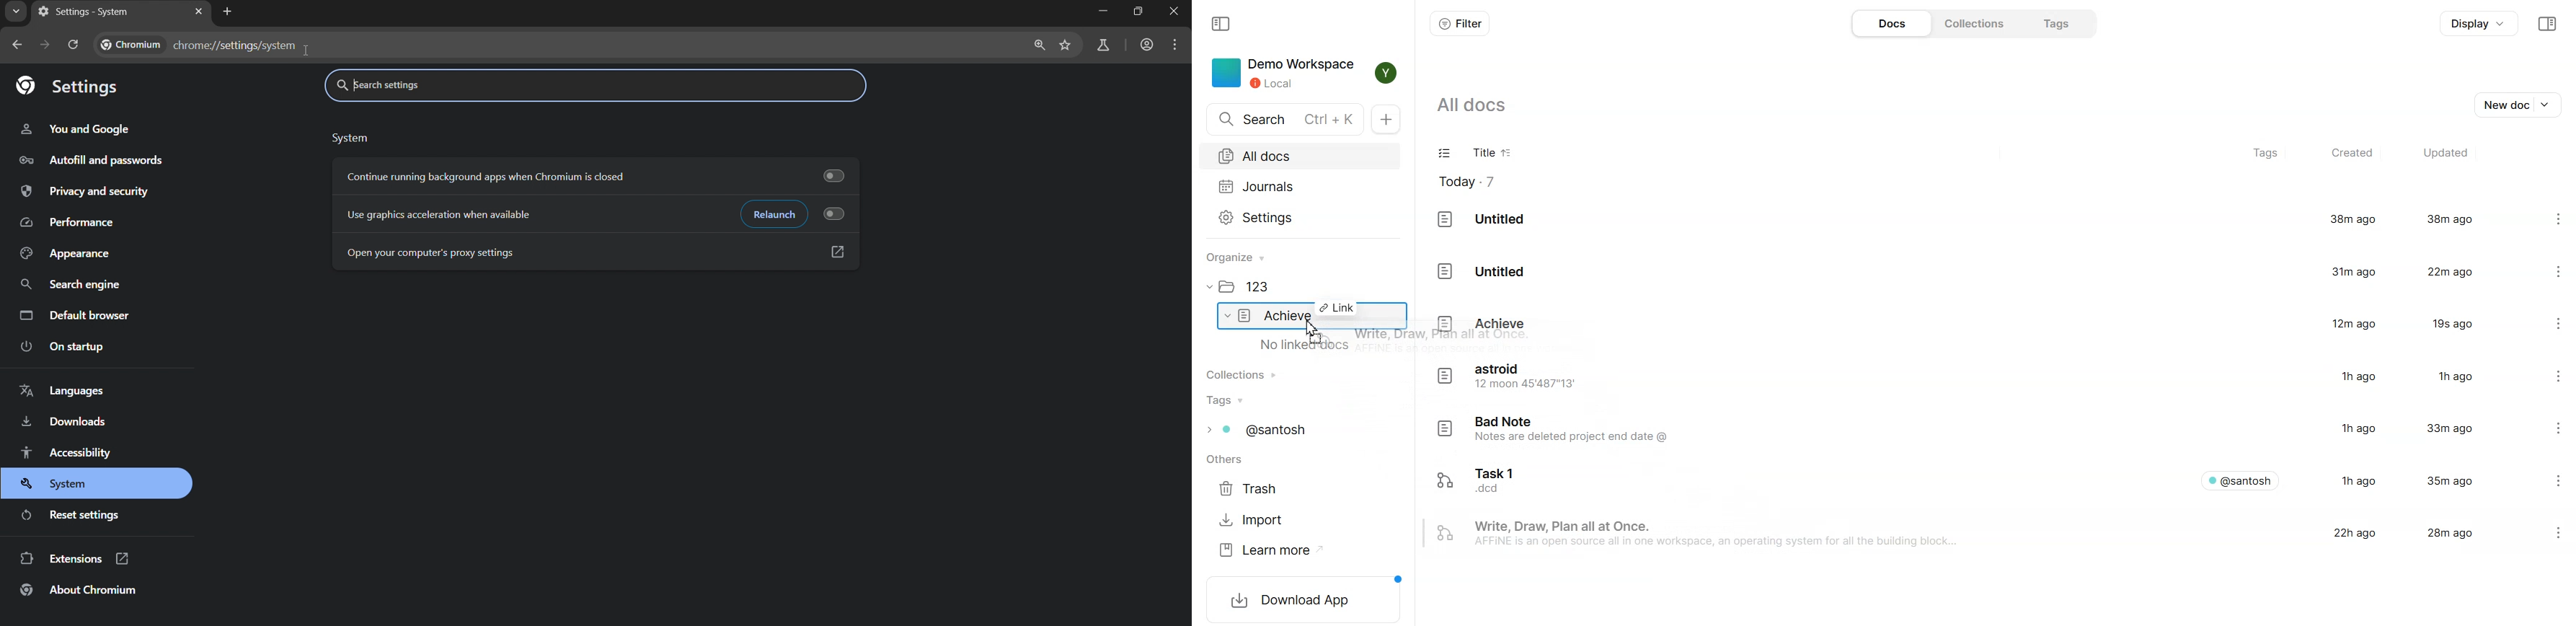  I want to click on settings, so click(70, 86).